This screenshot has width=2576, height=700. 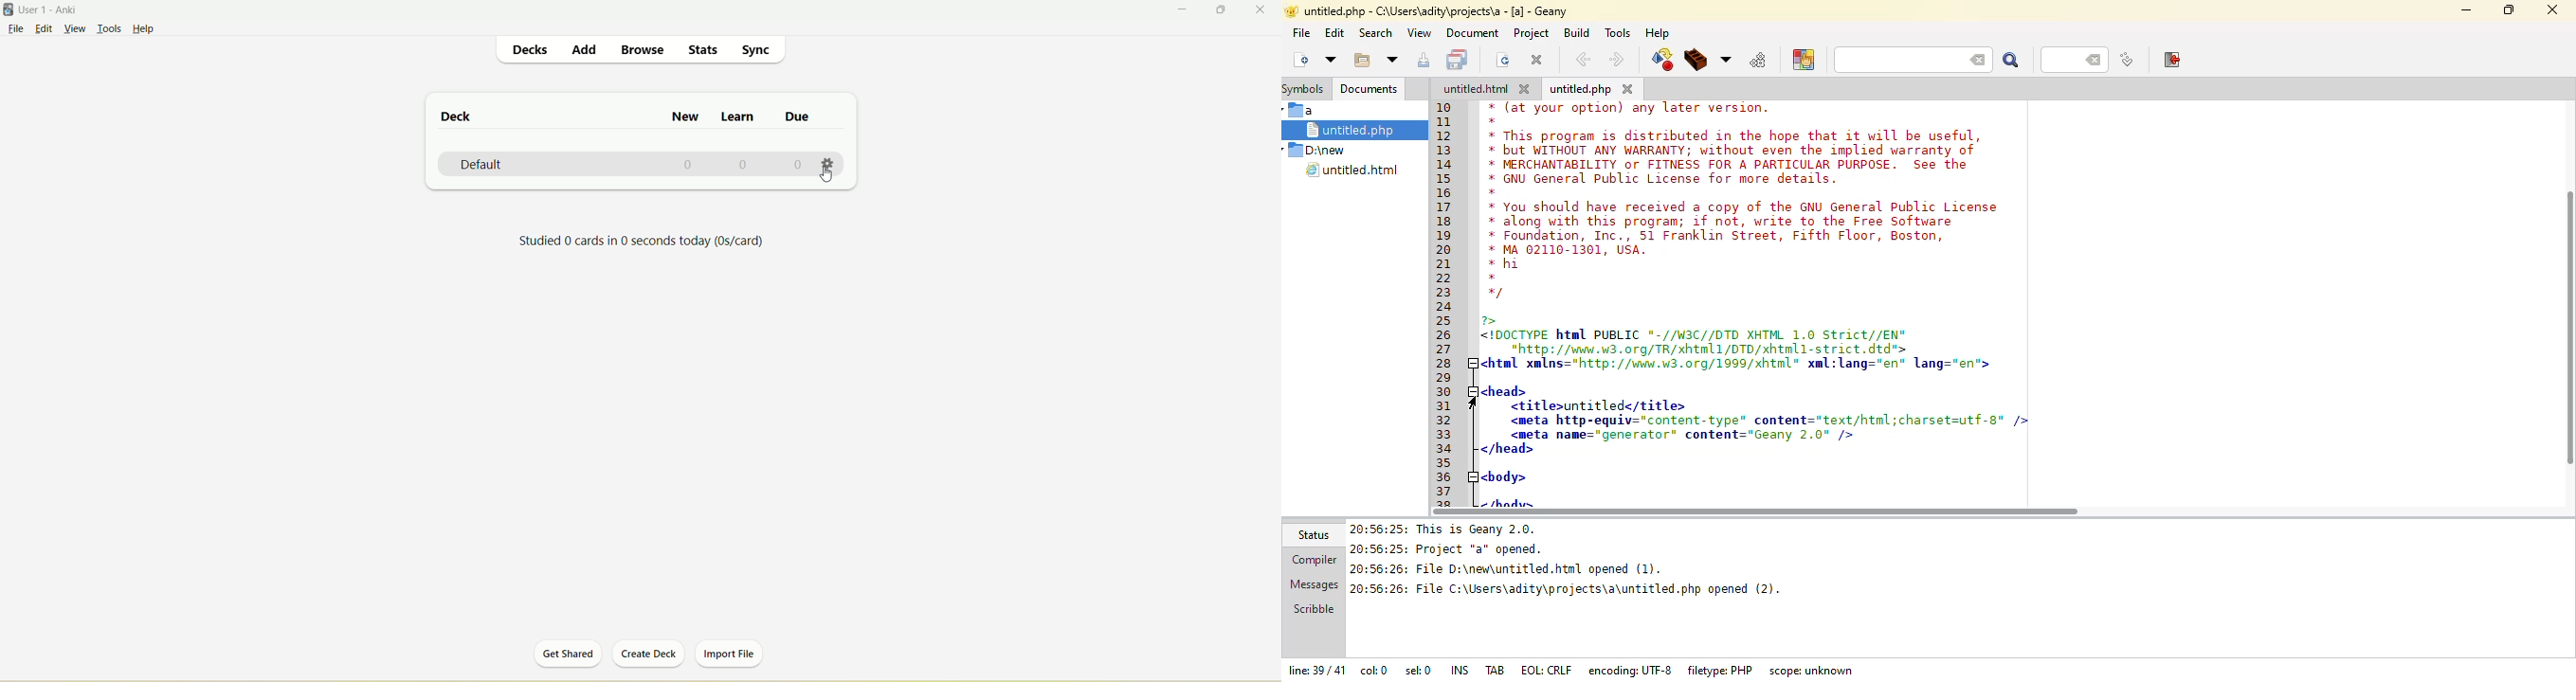 What do you see at coordinates (827, 176) in the screenshot?
I see `cursor` at bounding box center [827, 176].